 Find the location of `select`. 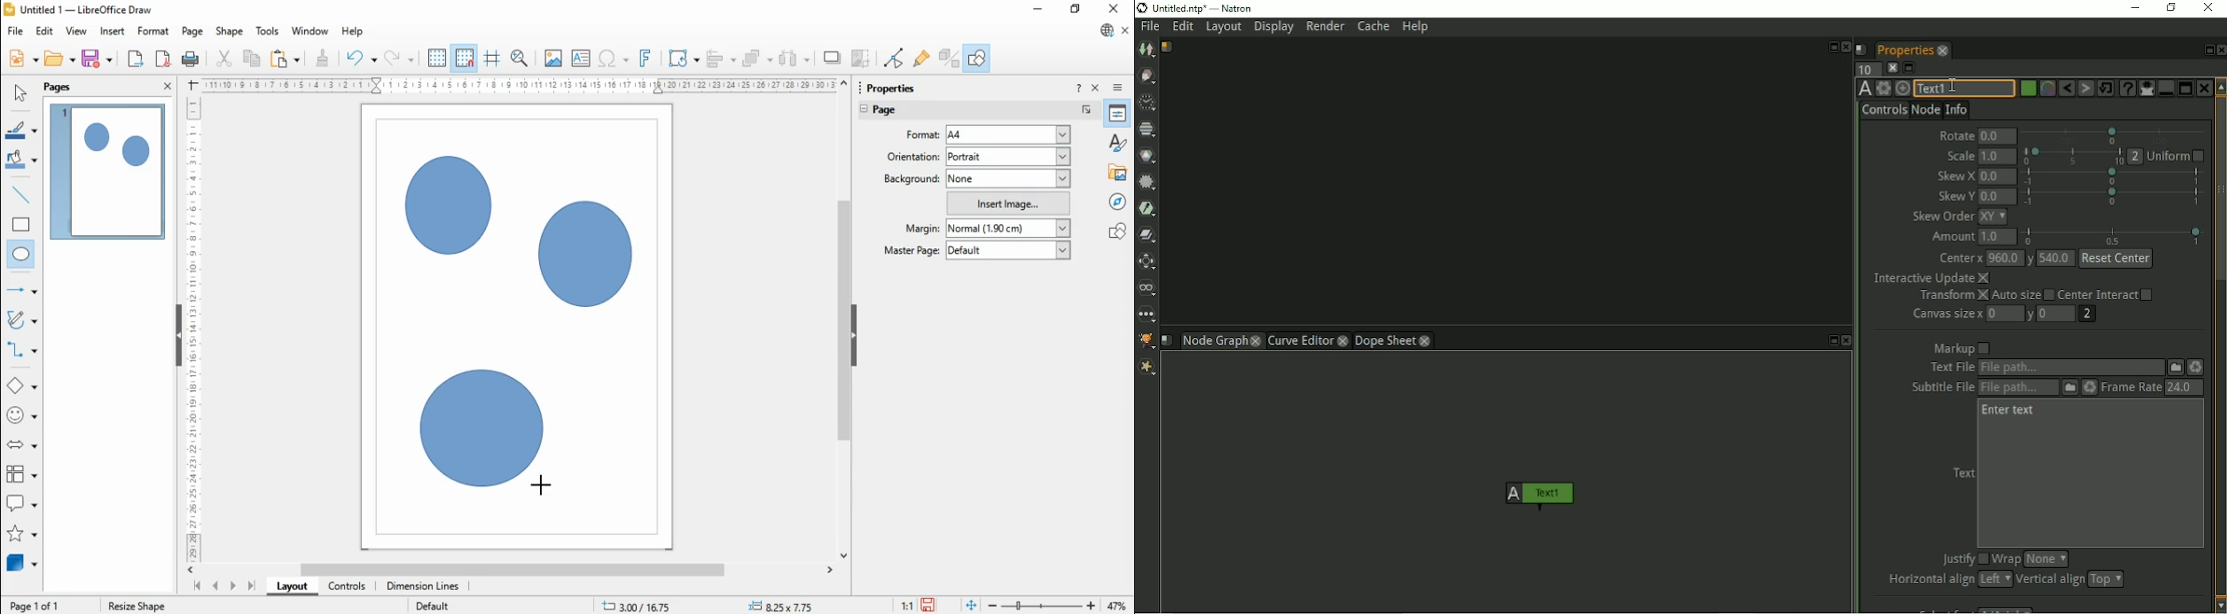

select is located at coordinates (20, 92).